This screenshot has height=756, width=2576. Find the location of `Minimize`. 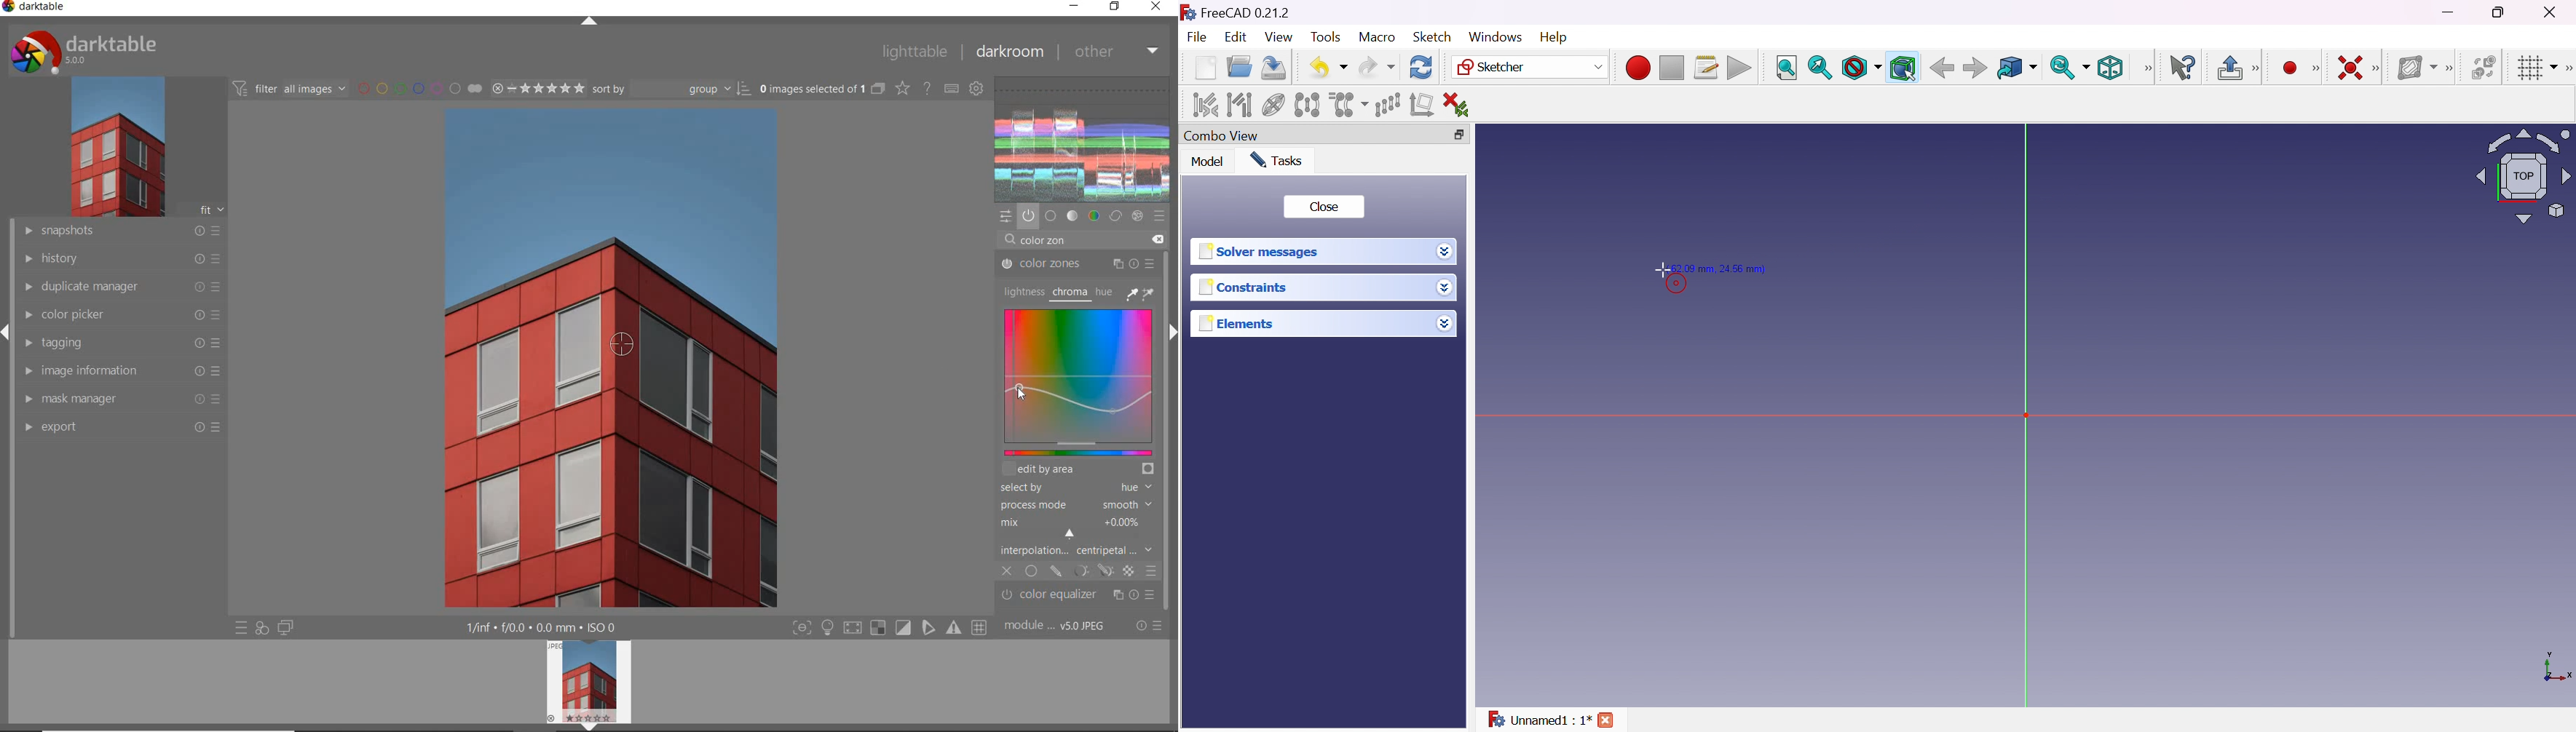

Minimize is located at coordinates (2451, 12).